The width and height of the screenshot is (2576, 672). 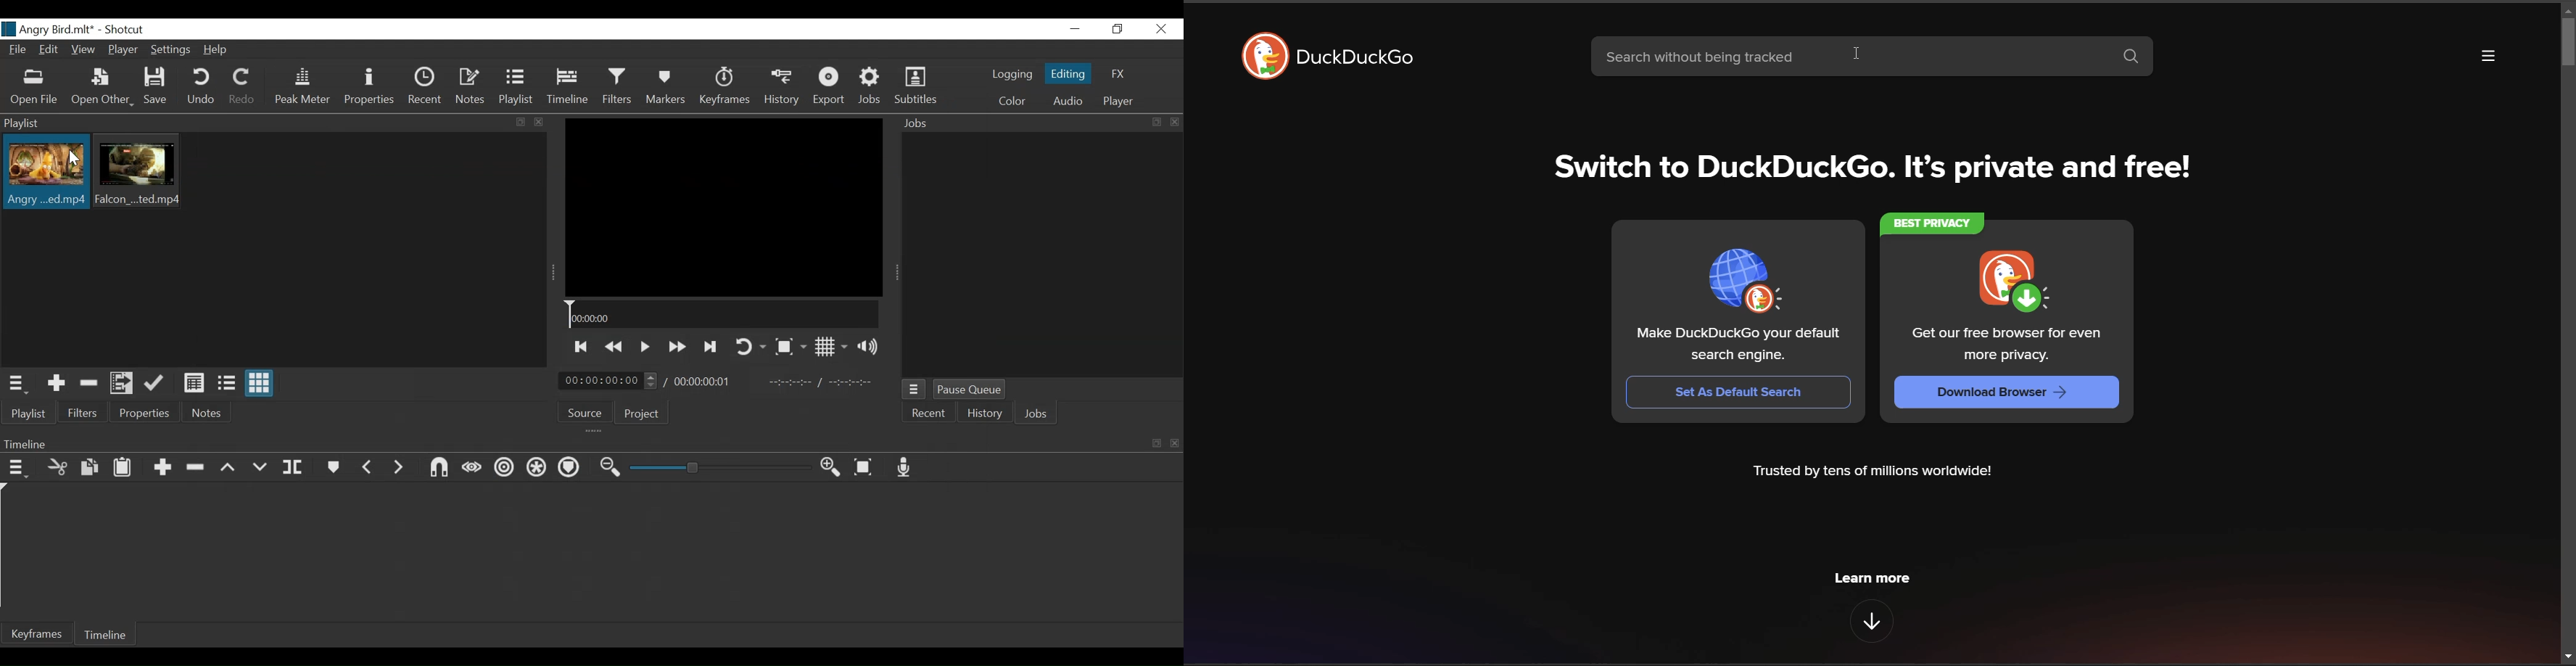 What do you see at coordinates (870, 346) in the screenshot?
I see `Show volume control` at bounding box center [870, 346].